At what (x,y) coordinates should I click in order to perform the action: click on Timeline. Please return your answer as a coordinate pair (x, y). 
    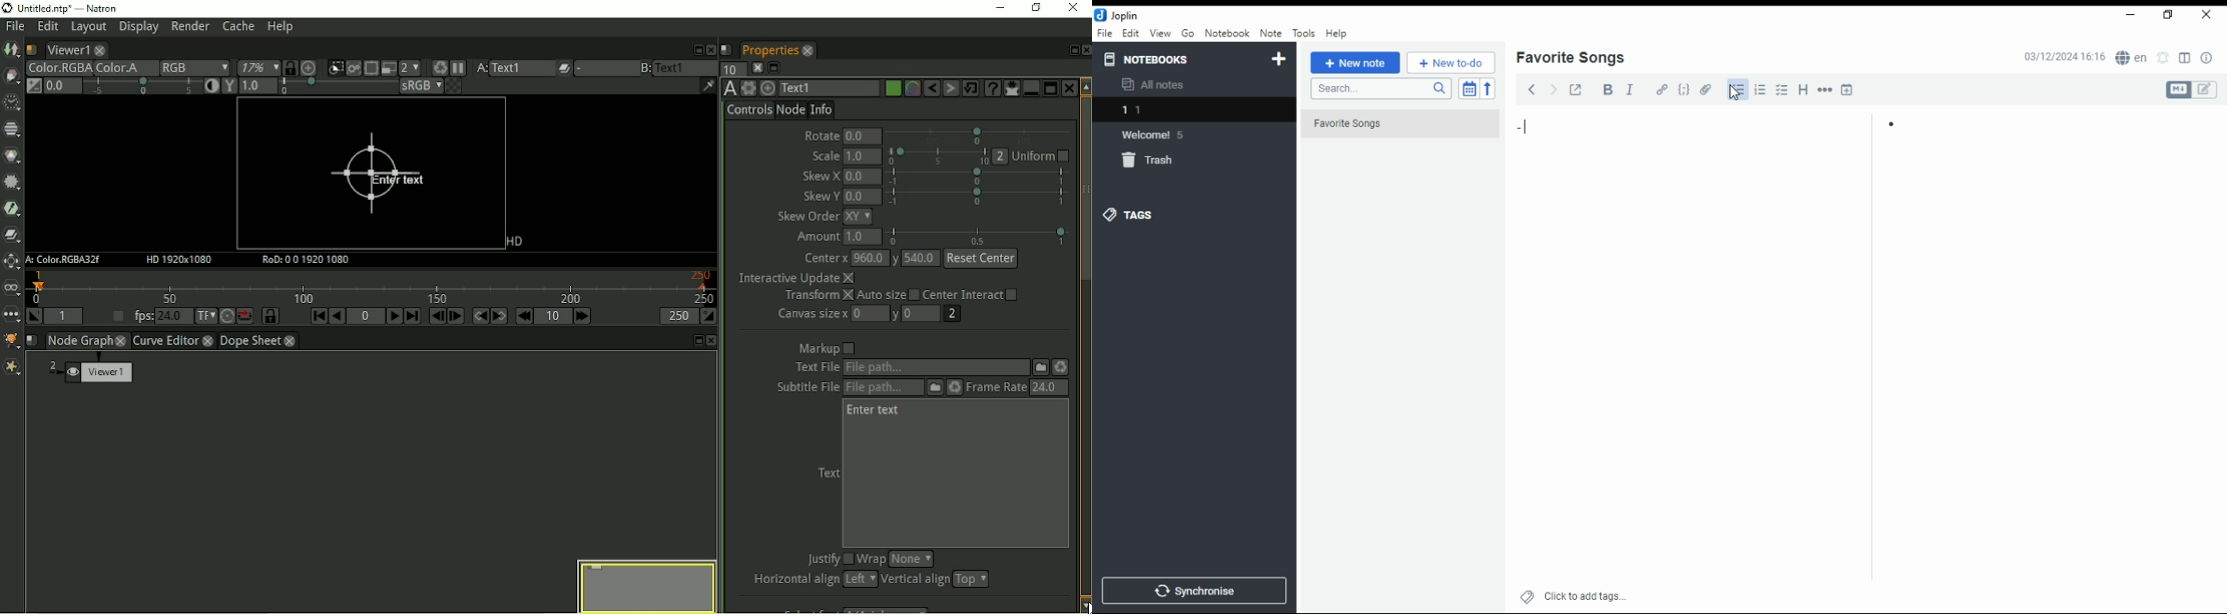
    Looking at the image, I should click on (374, 287).